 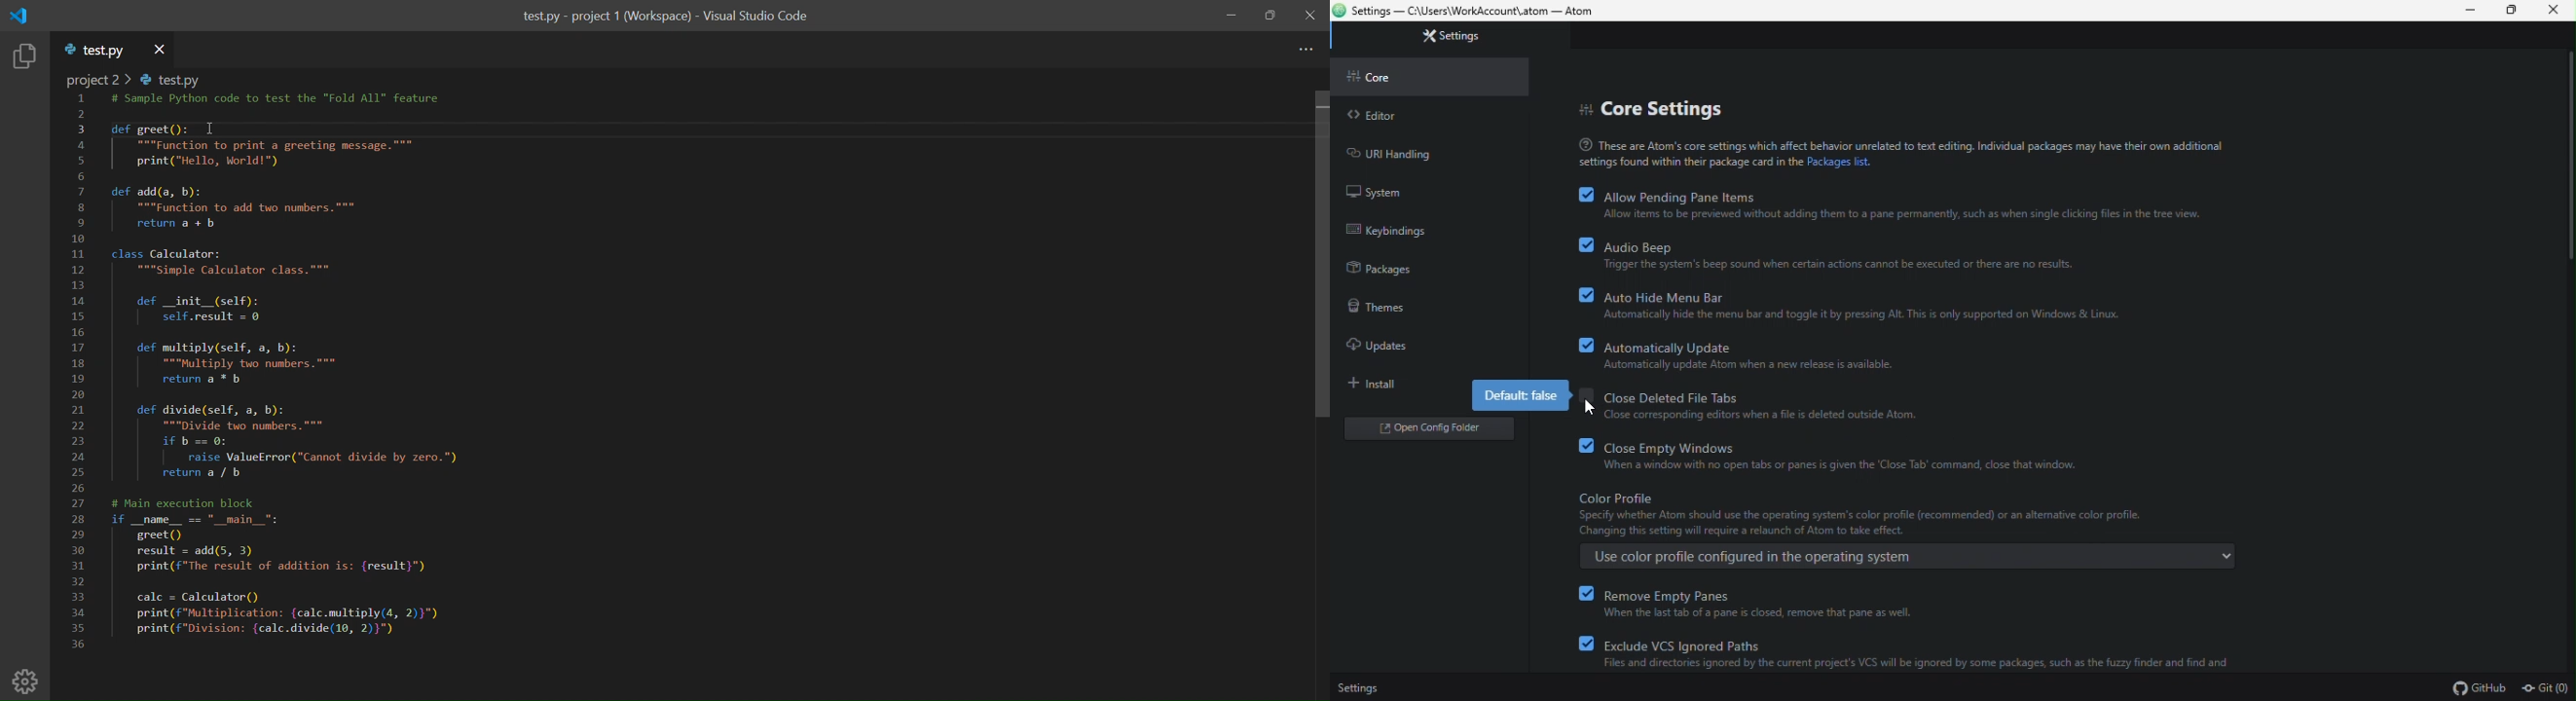 I want to click on restore, so click(x=2513, y=12).